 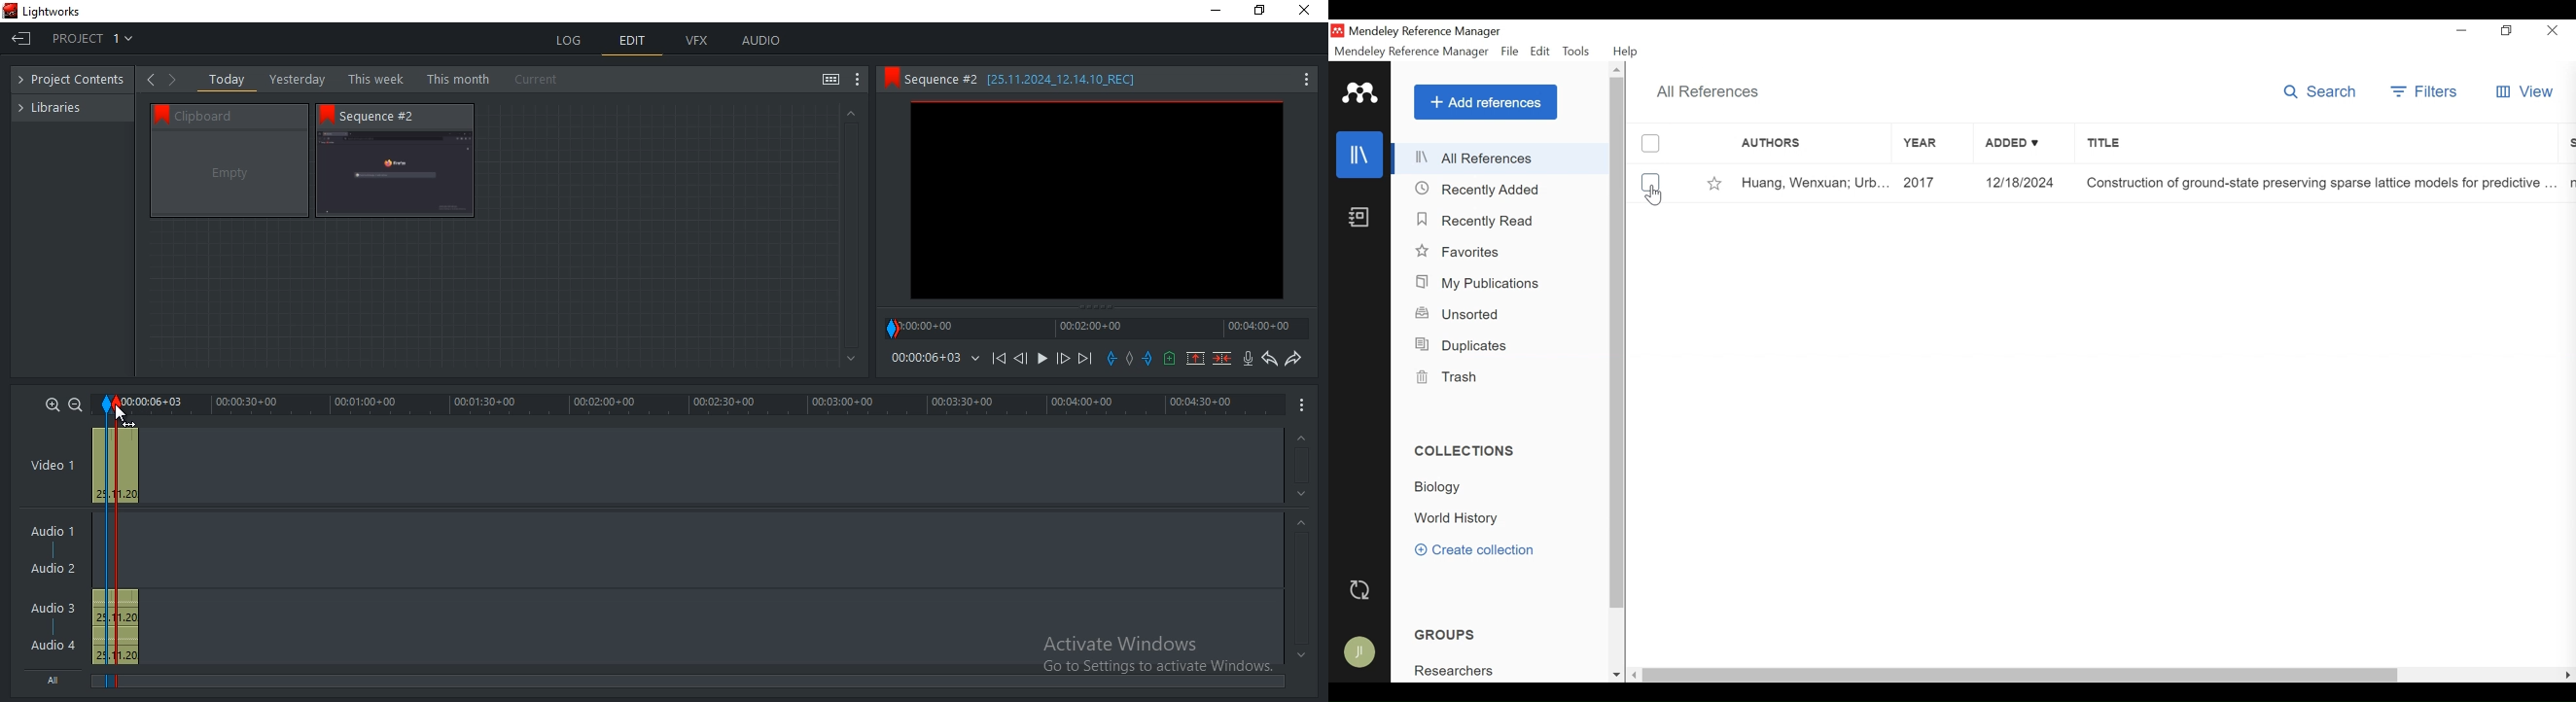 I want to click on (un)select all, so click(x=1650, y=144).